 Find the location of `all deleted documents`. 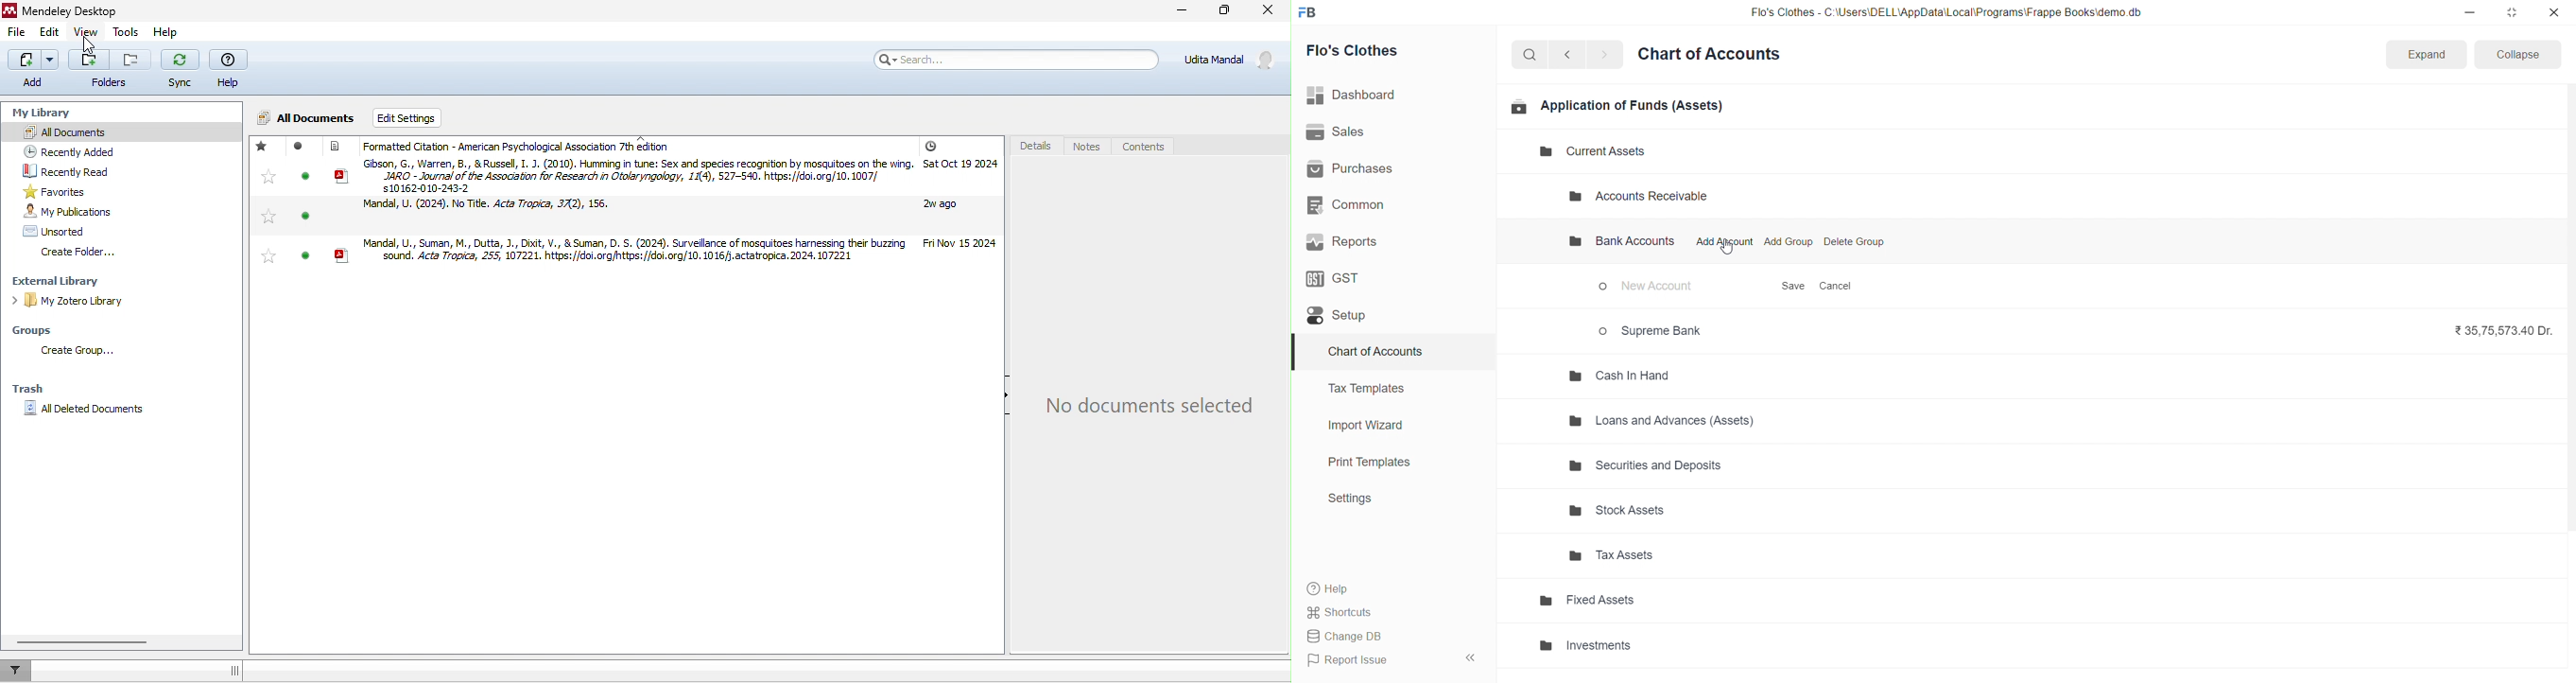

all deleted documents is located at coordinates (88, 413).